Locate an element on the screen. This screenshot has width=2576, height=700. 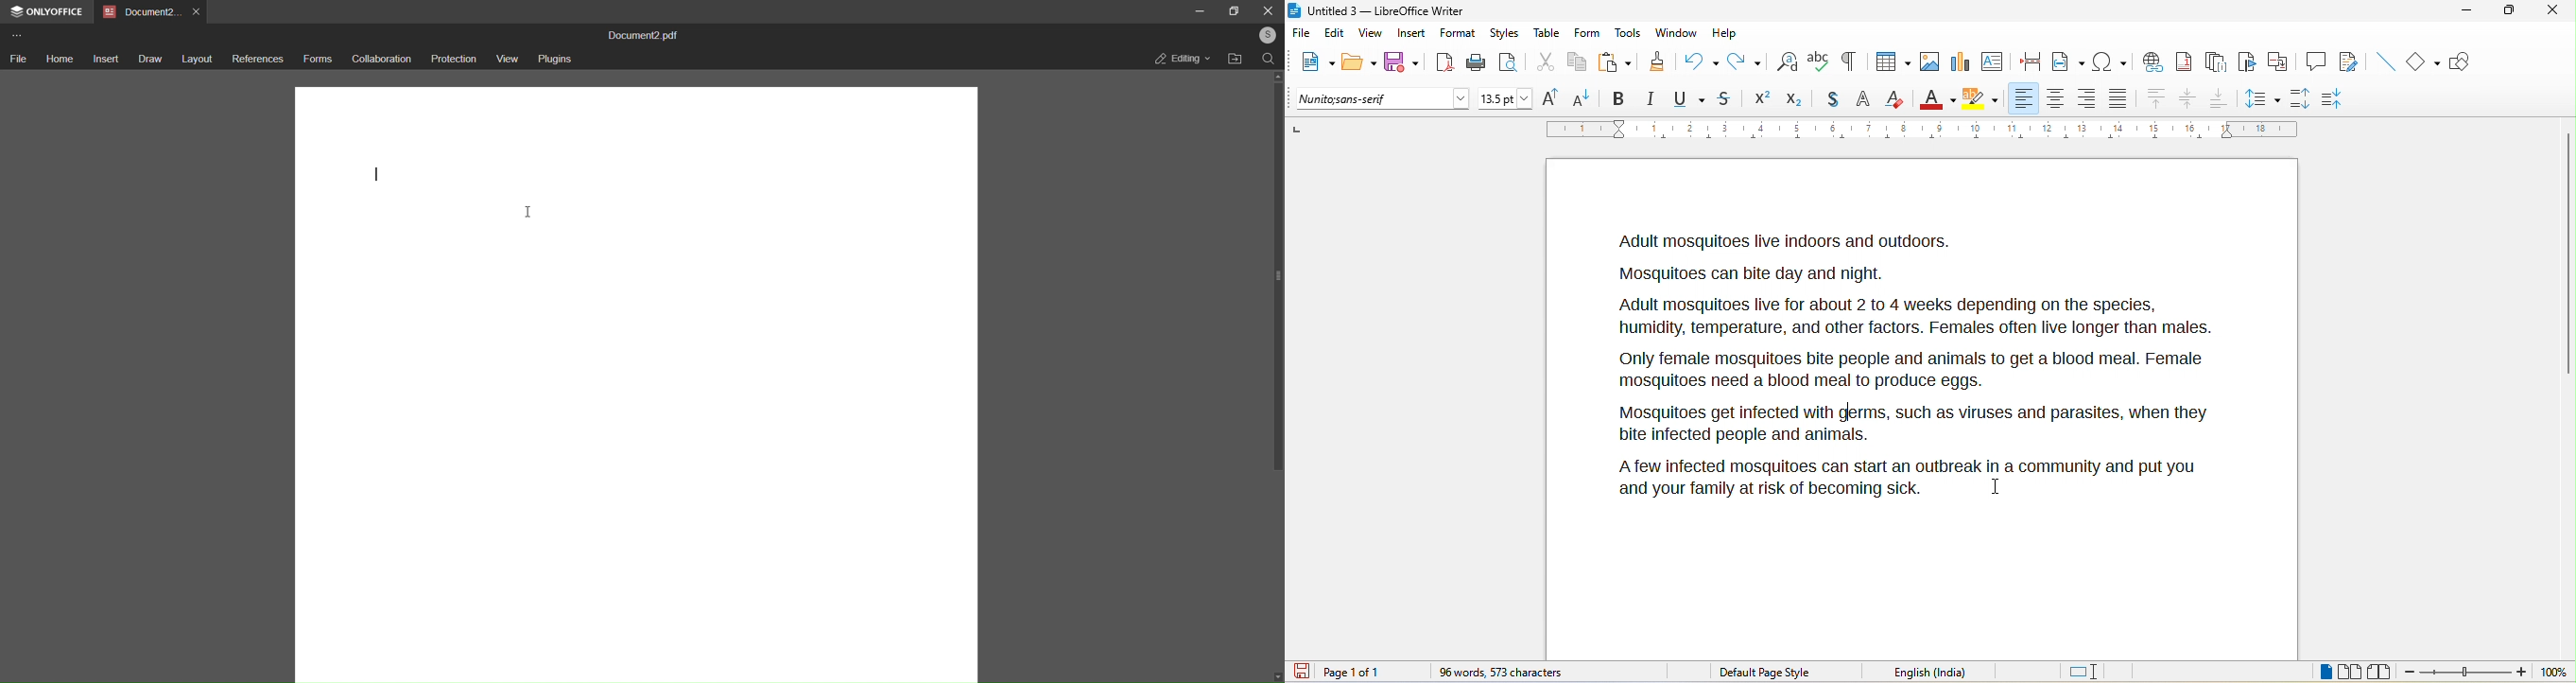
scroll bar is located at coordinates (1279, 279).